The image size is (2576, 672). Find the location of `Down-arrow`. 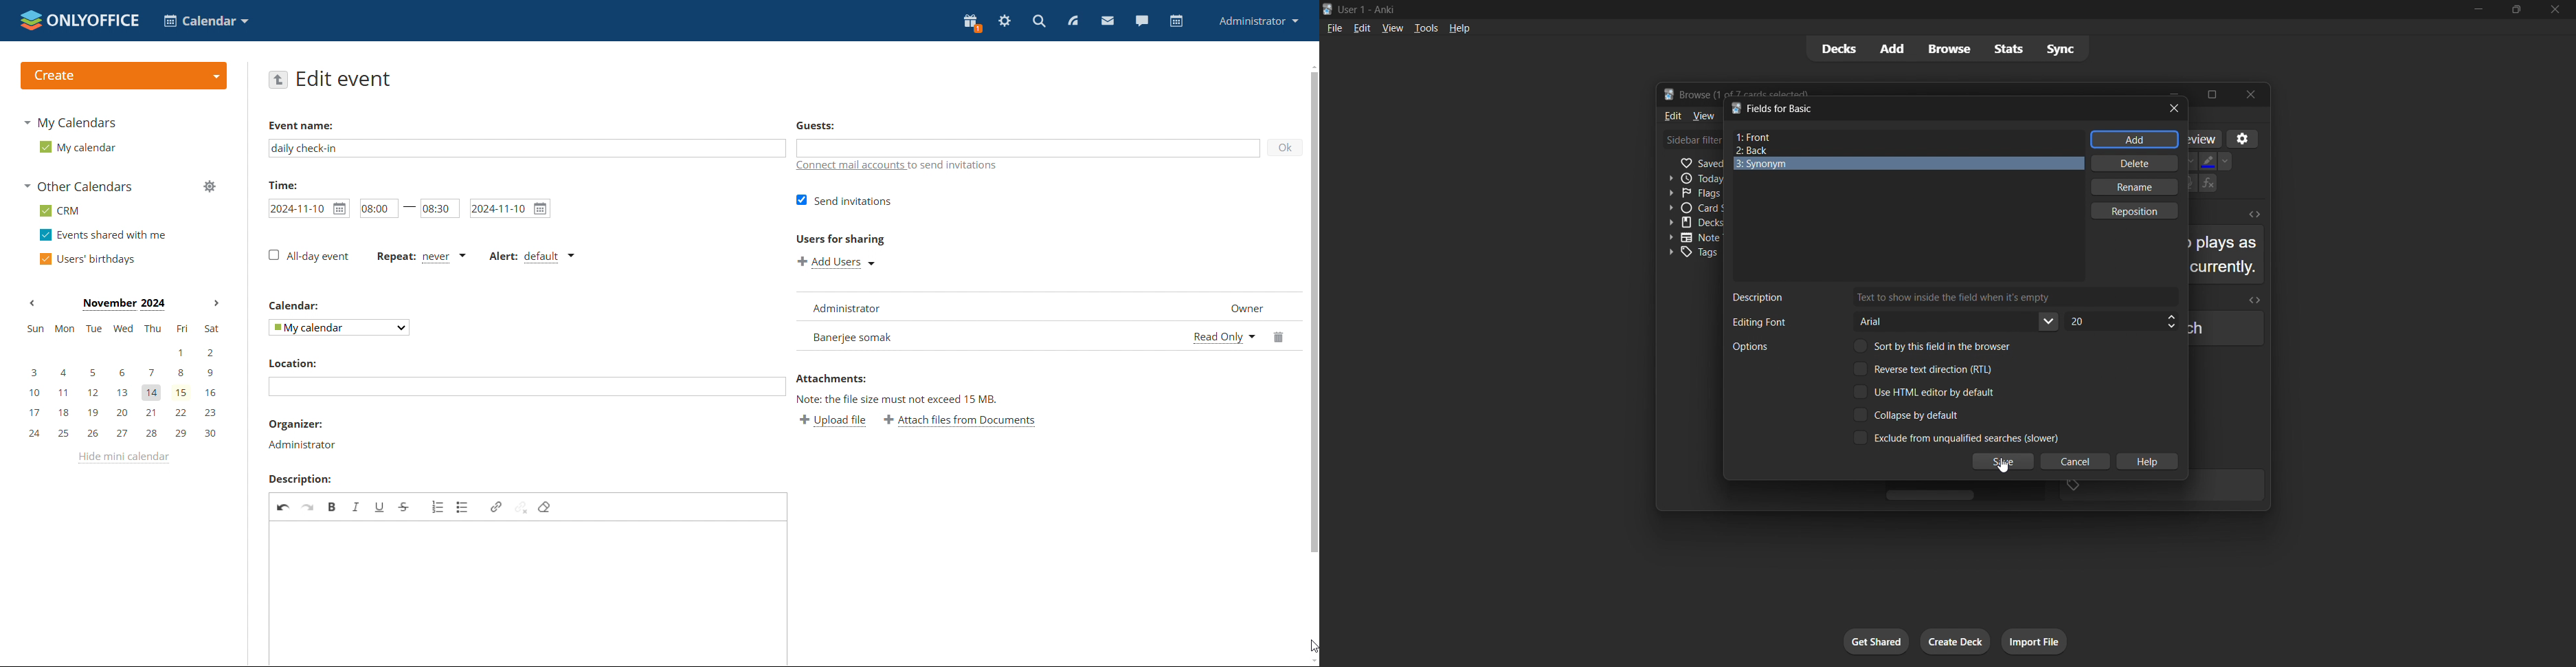

Down-arrow is located at coordinates (2228, 160).